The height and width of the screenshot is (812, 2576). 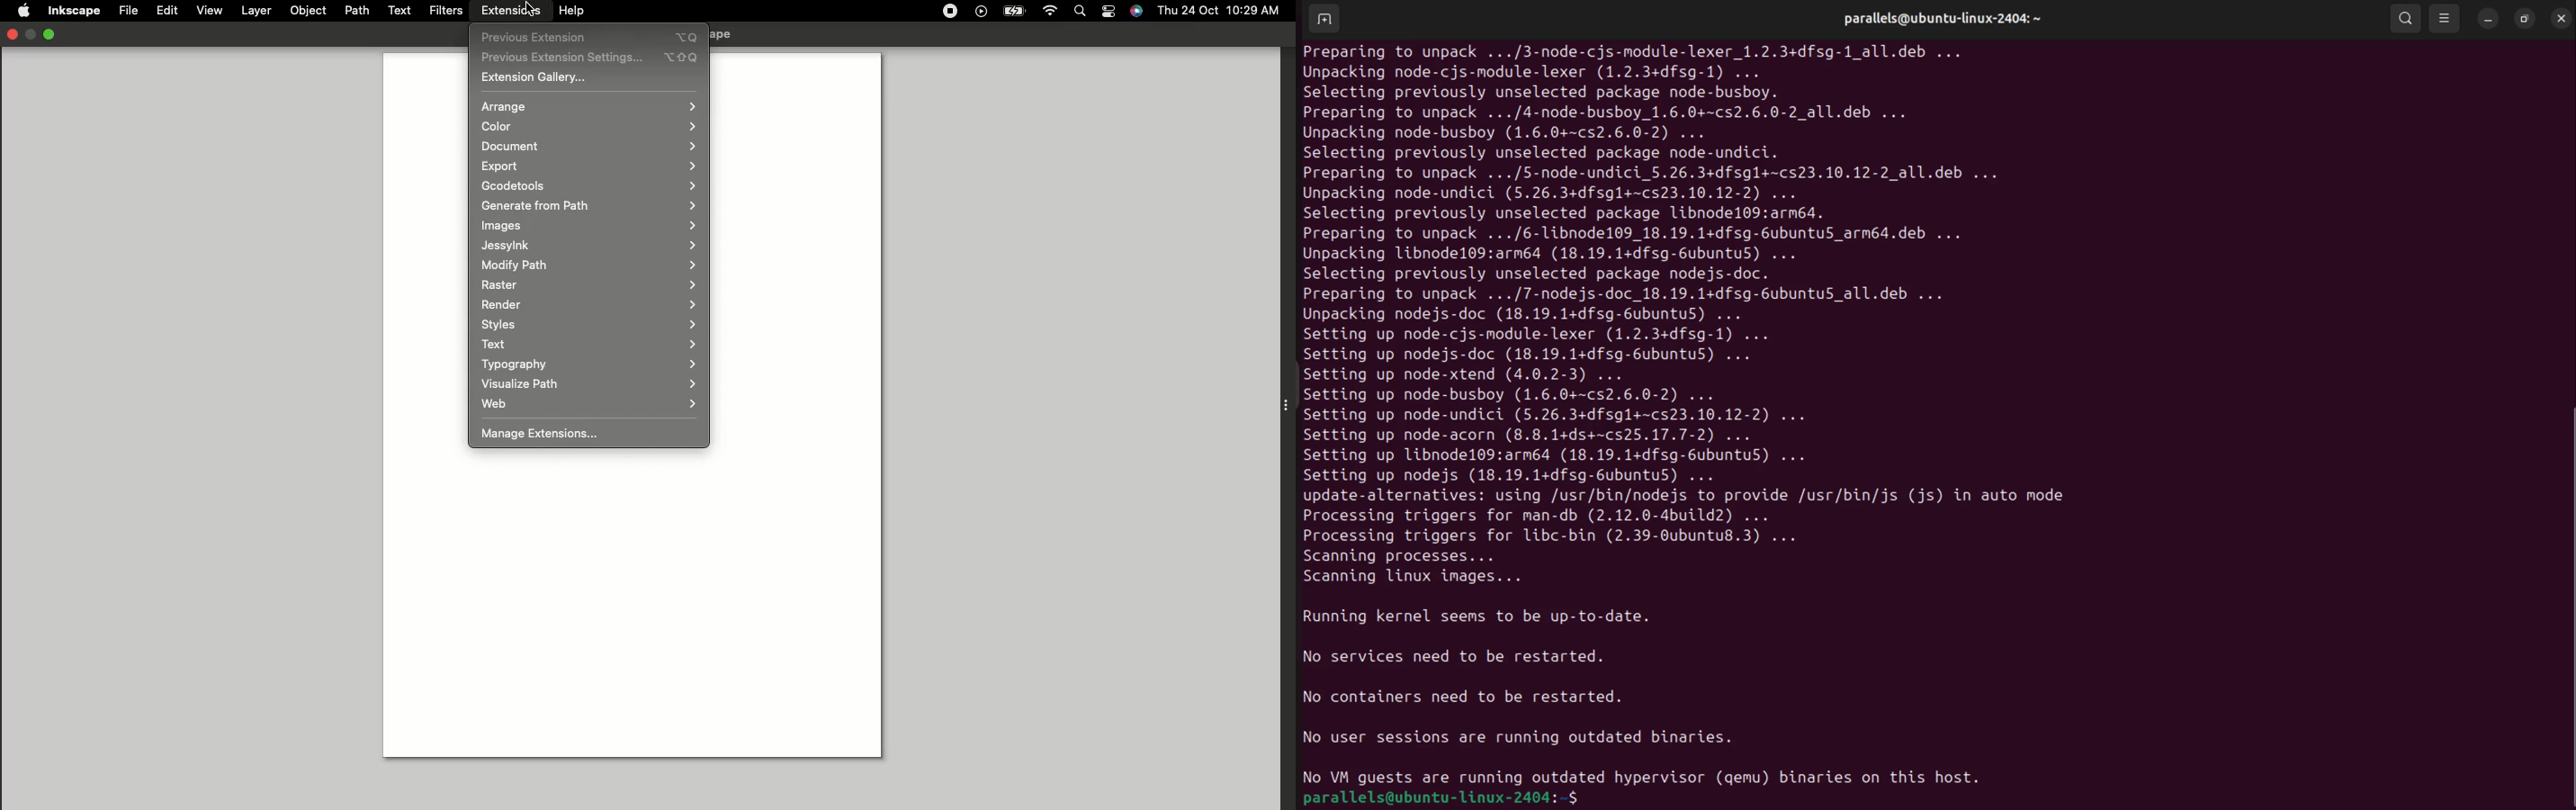 I want to click on Extension gallery , so click(x=537, y=77).